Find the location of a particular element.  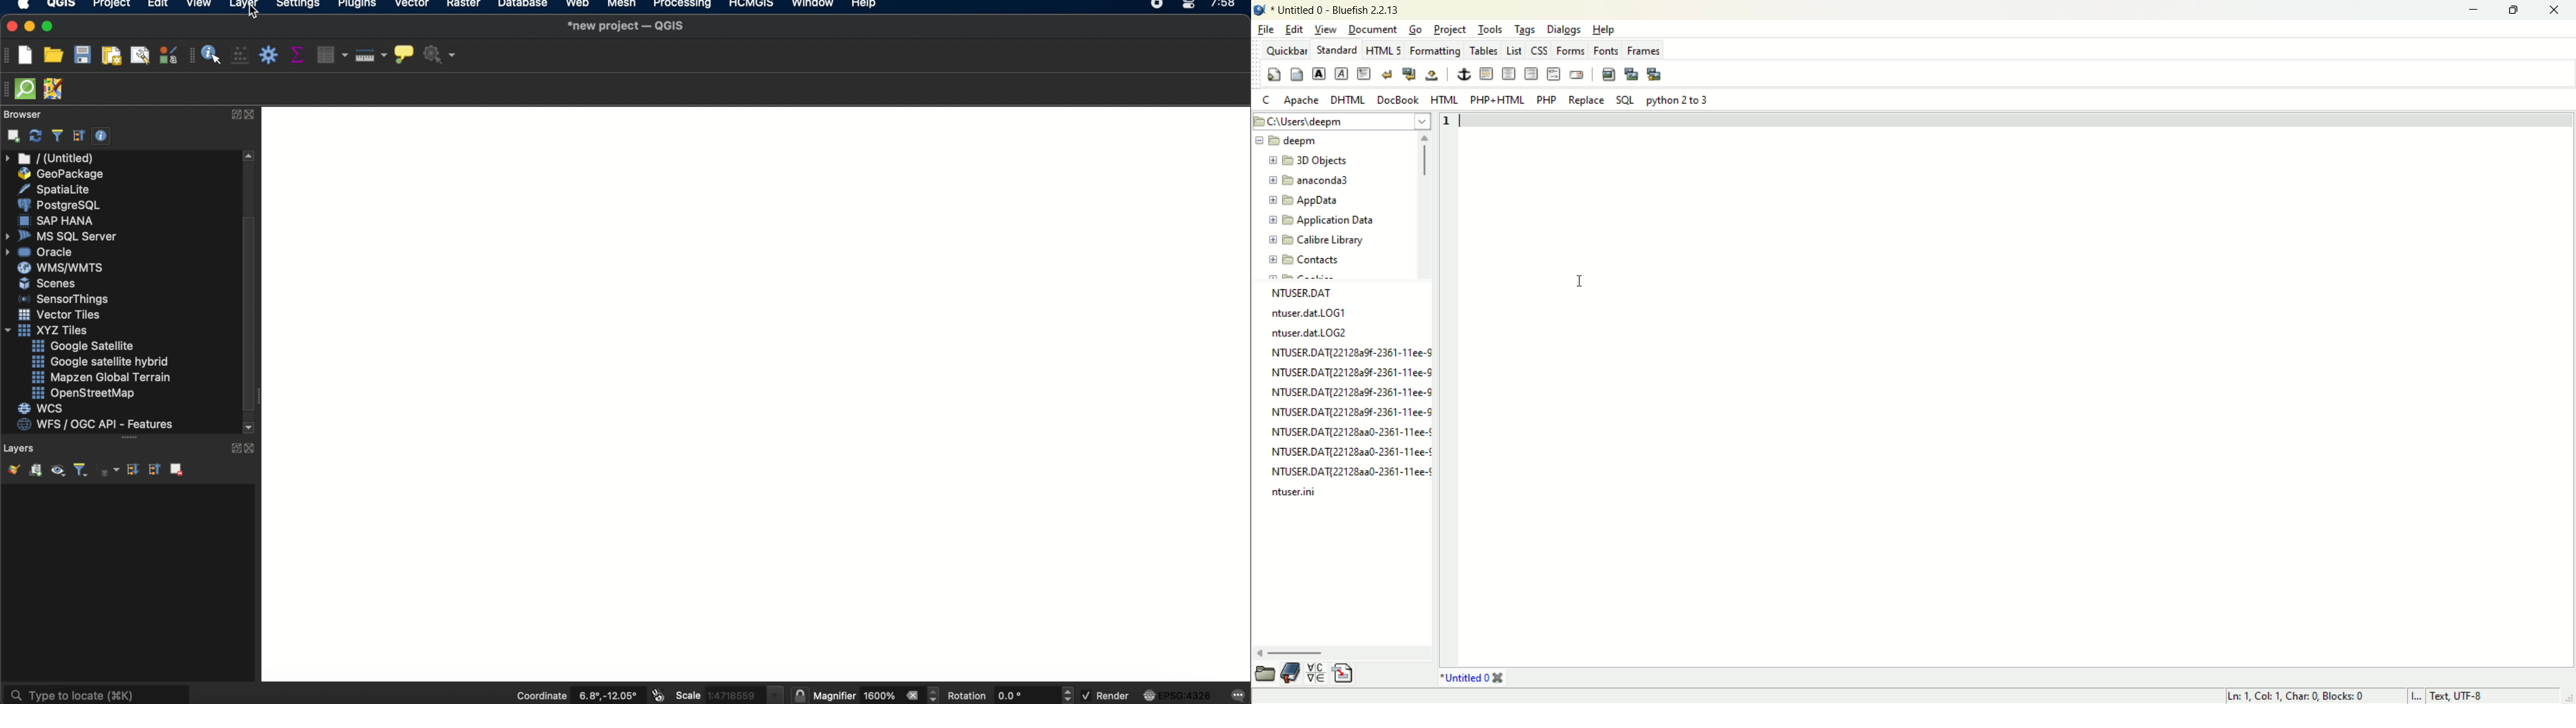

SQL is located at coordinates (1626, 102).